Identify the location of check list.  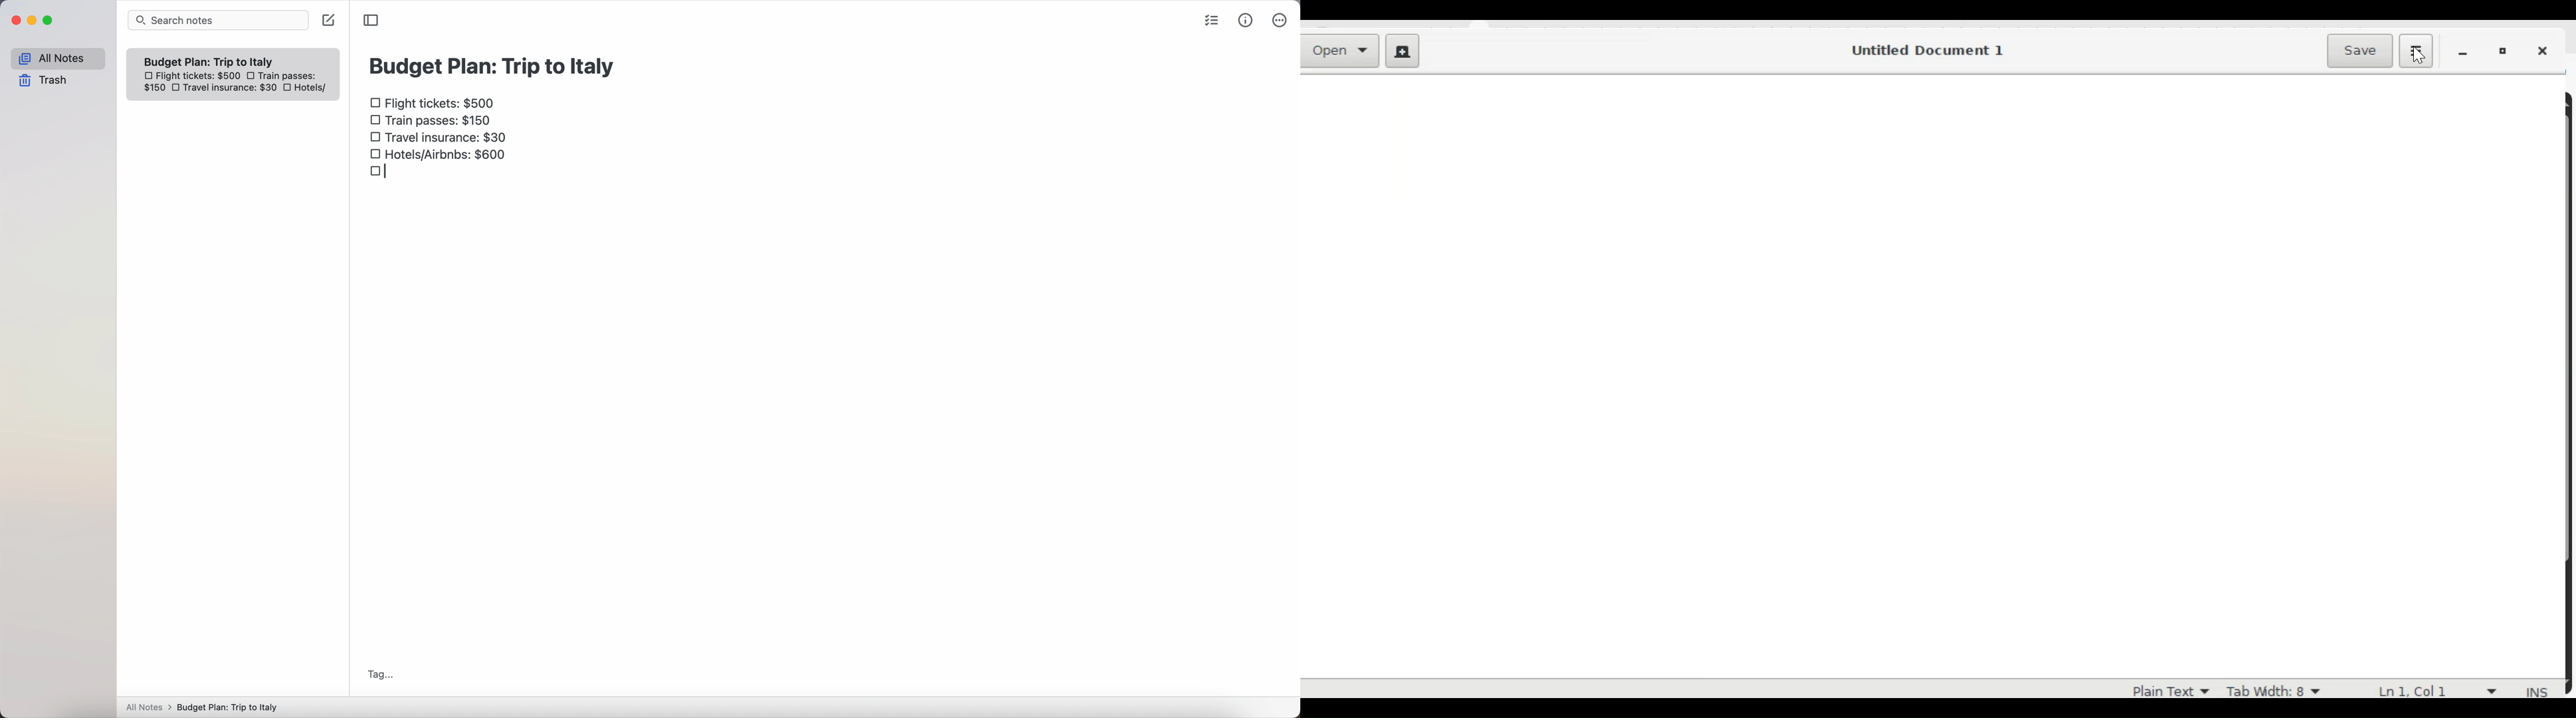
(1215, 22).